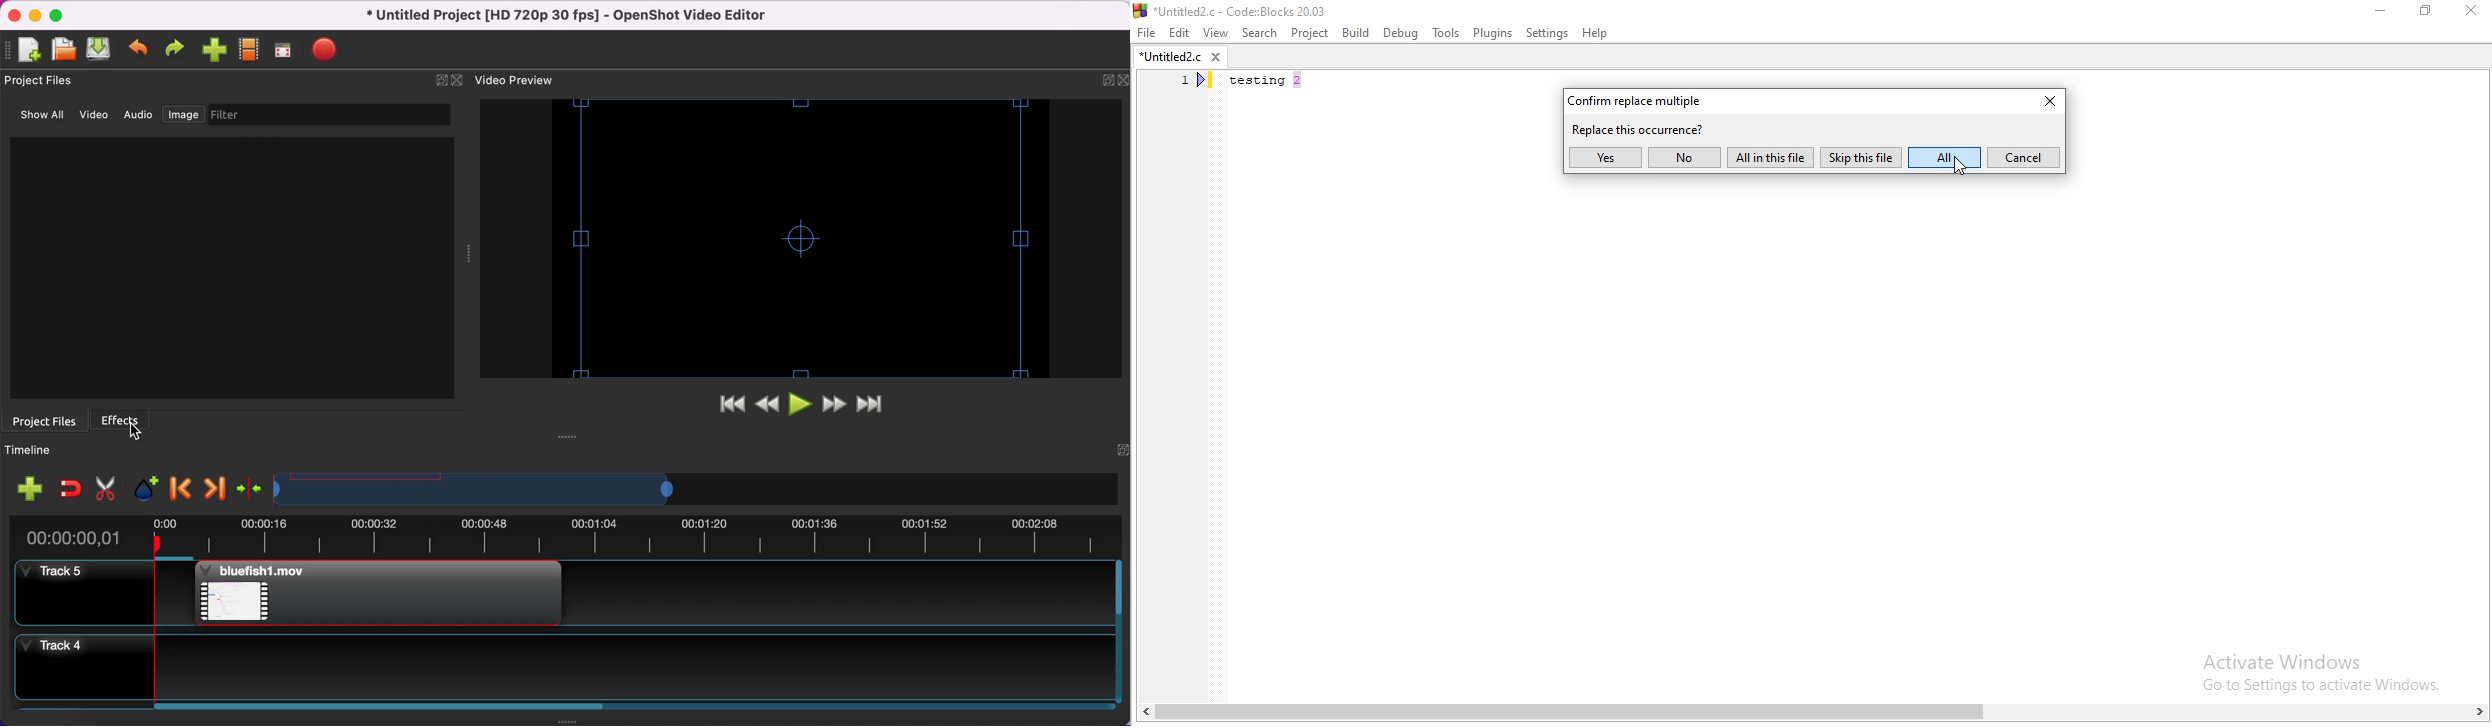 The width and height of the screenshot is (2492, 728). What do you see at coordinates (248, 487) in the screenshot?
I see `center the timeline` at bounding box center [248, 487].